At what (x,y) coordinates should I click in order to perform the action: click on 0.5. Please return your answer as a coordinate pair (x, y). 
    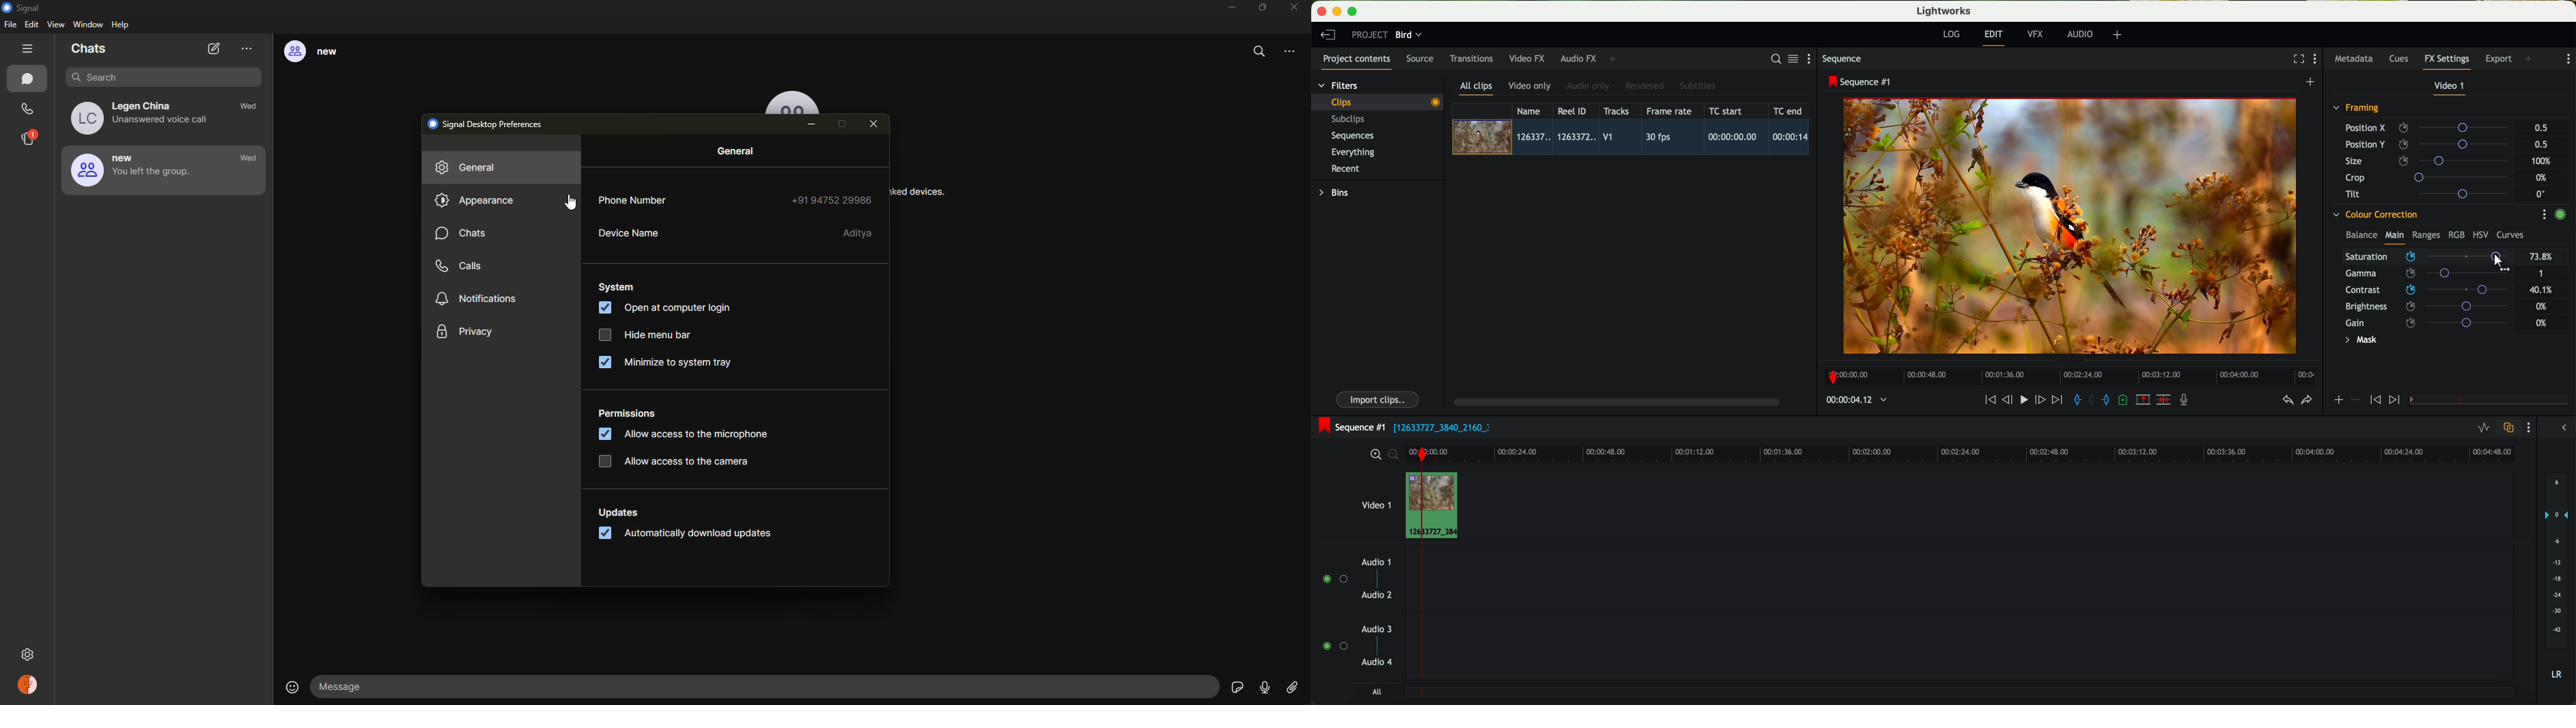
    Looking at the image, I should click on (2542, 128).